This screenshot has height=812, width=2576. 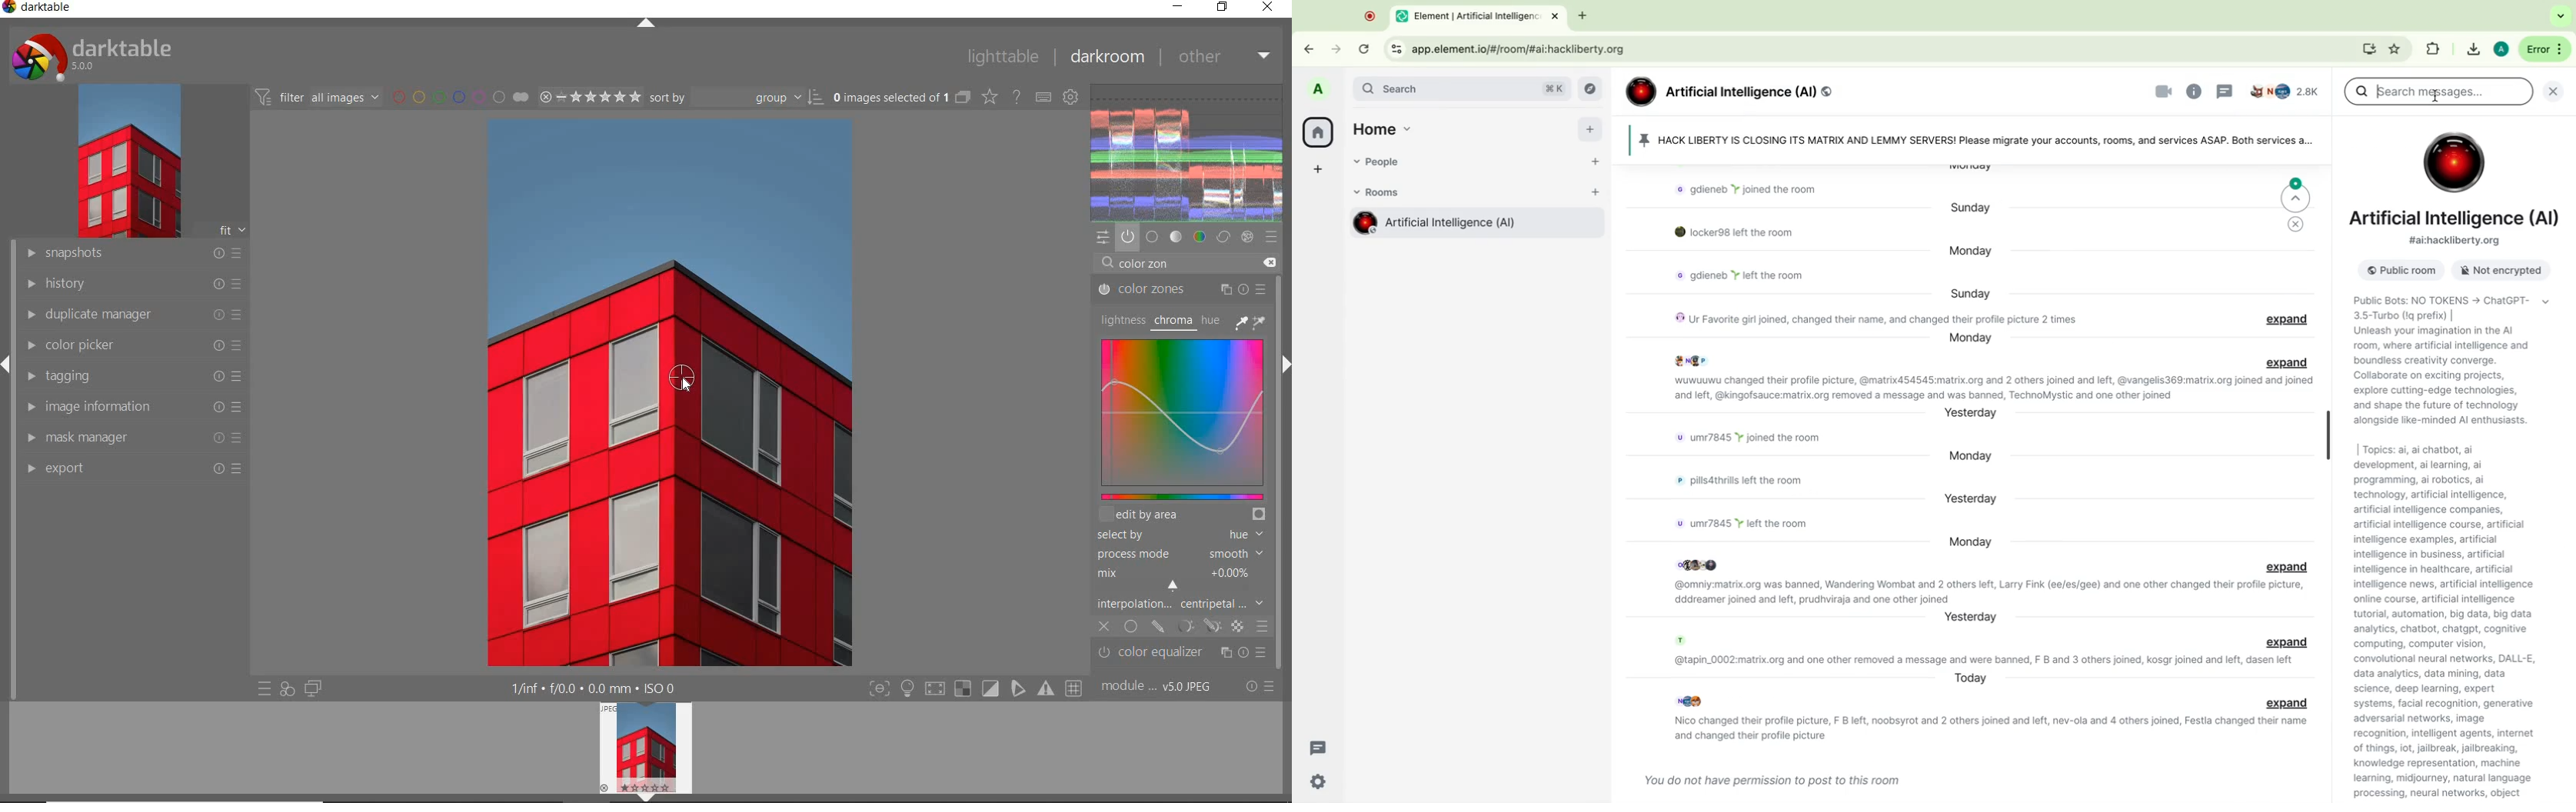 What do you see at coordinates (2396, 49) in the screenshot?
I see `extentions` at bounding box center [2396, 49].